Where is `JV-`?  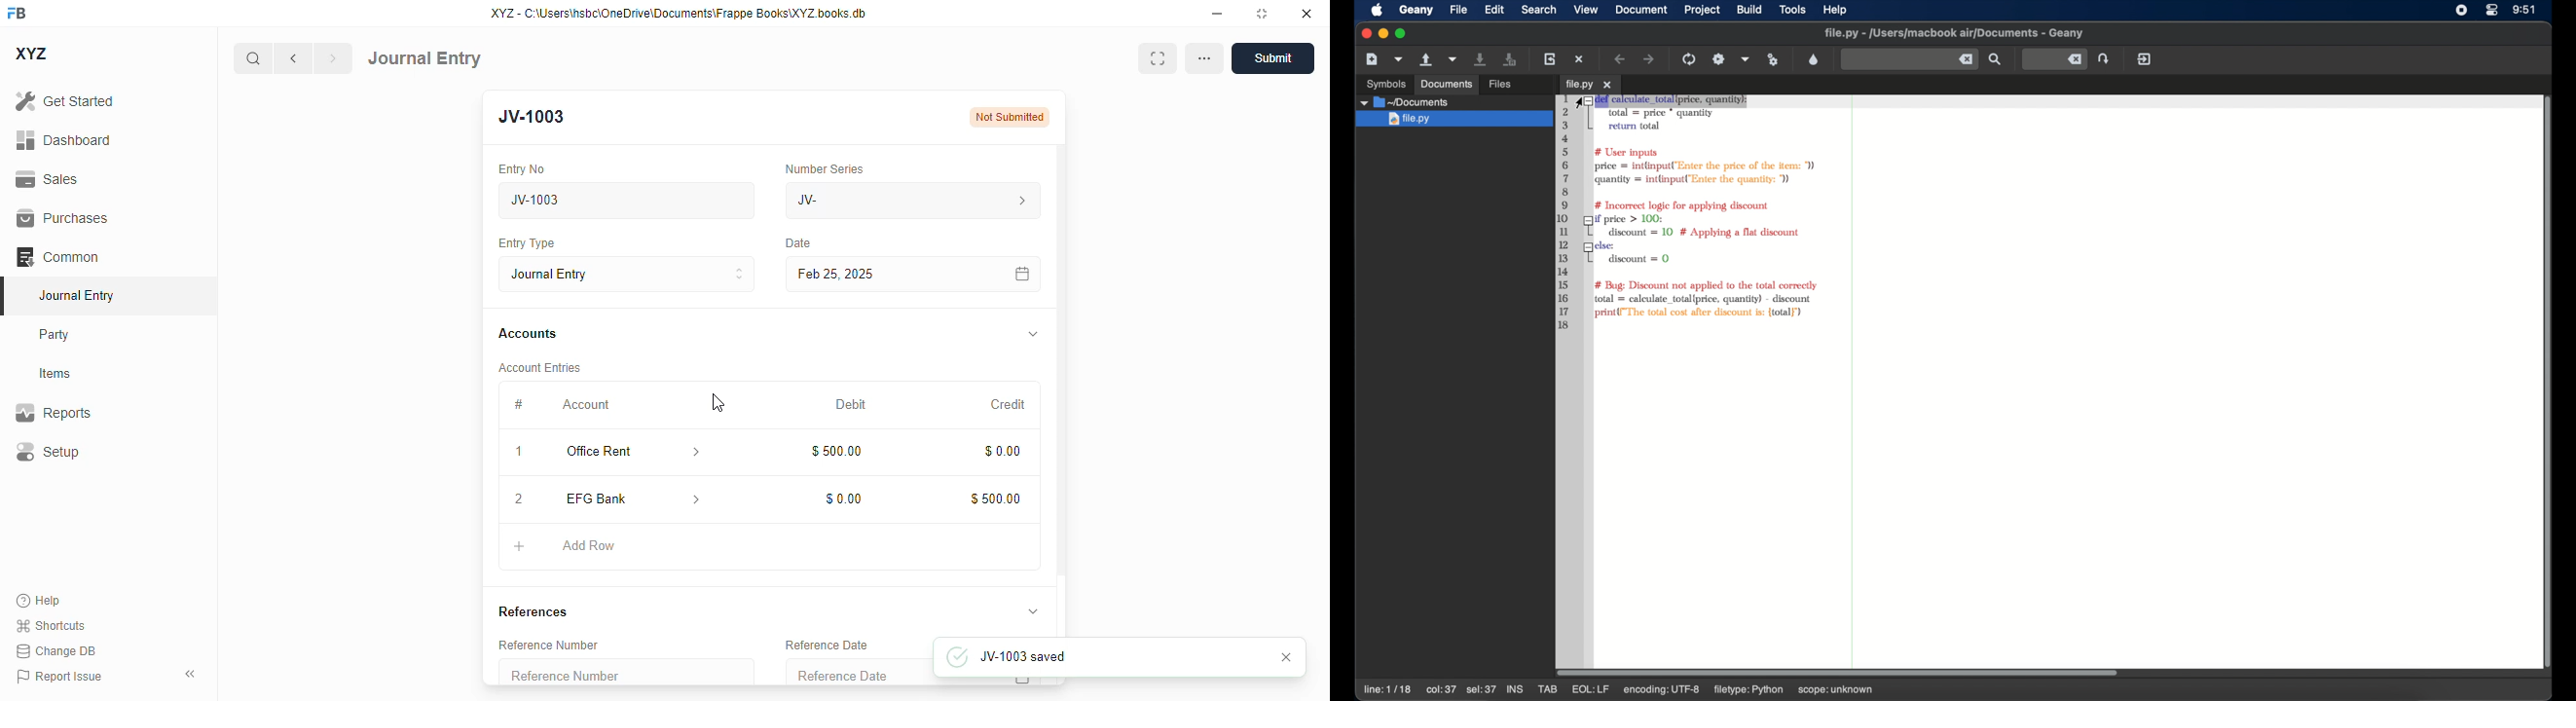
JV- is located at coordinates (870, 201).